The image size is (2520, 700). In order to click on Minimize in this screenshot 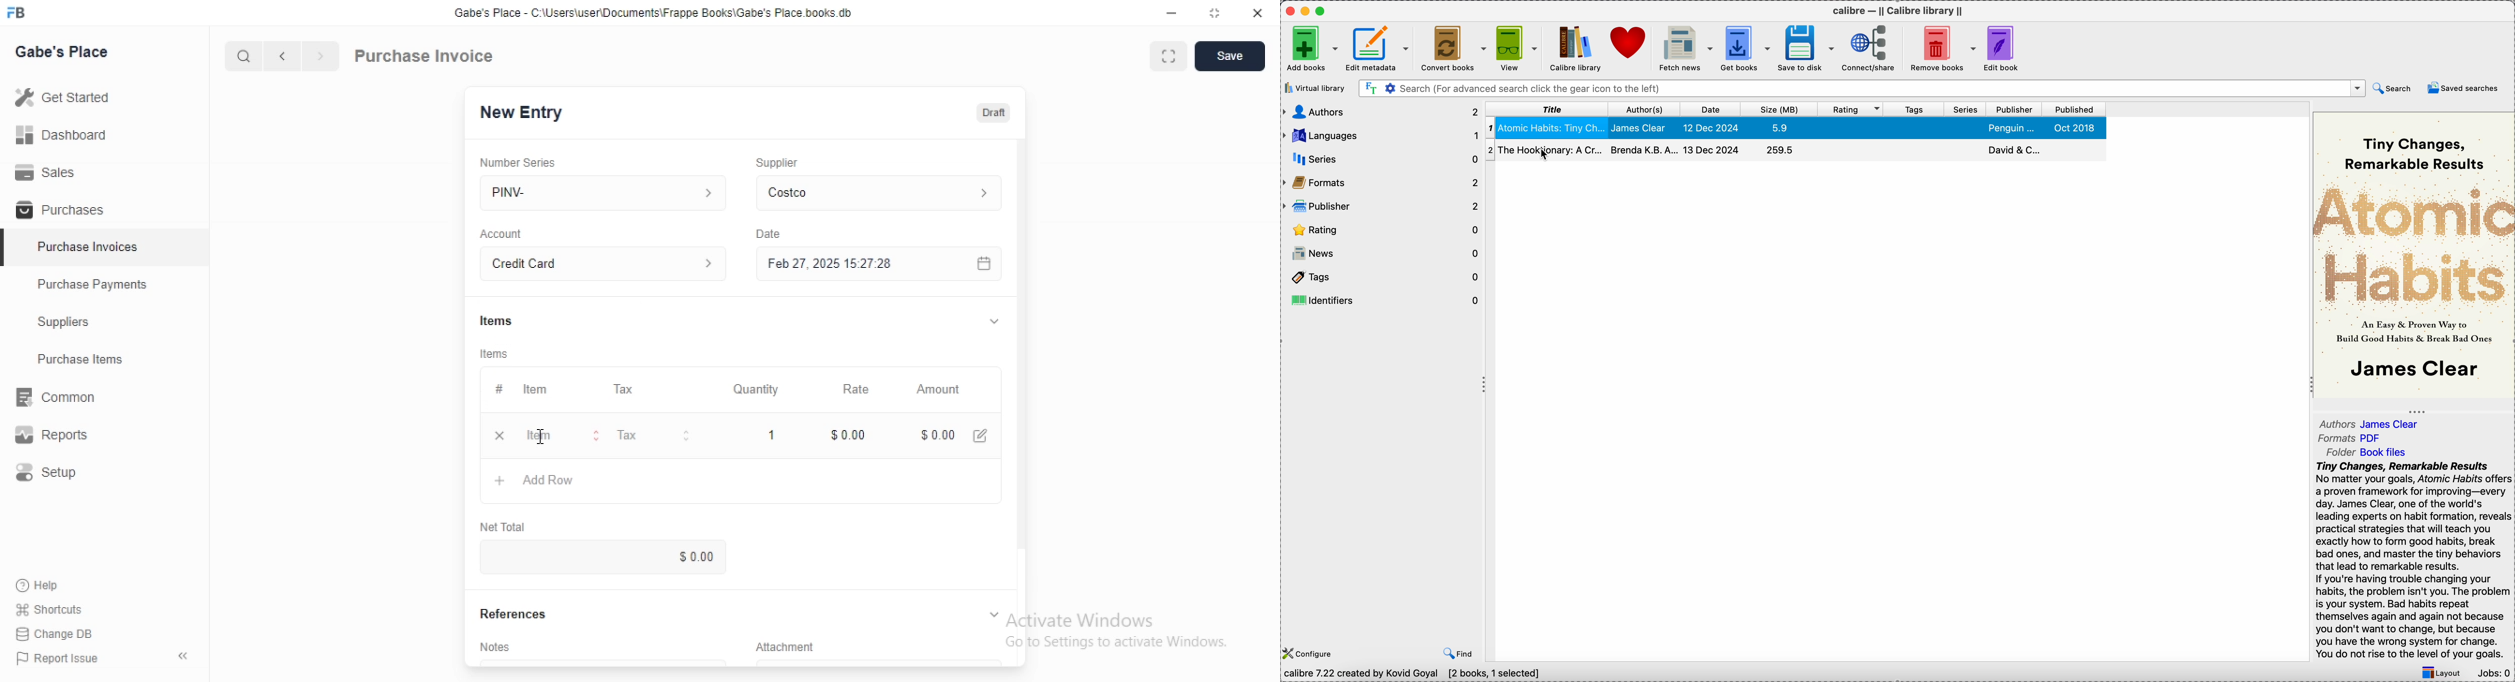, I will do `click(1171, 13)`.